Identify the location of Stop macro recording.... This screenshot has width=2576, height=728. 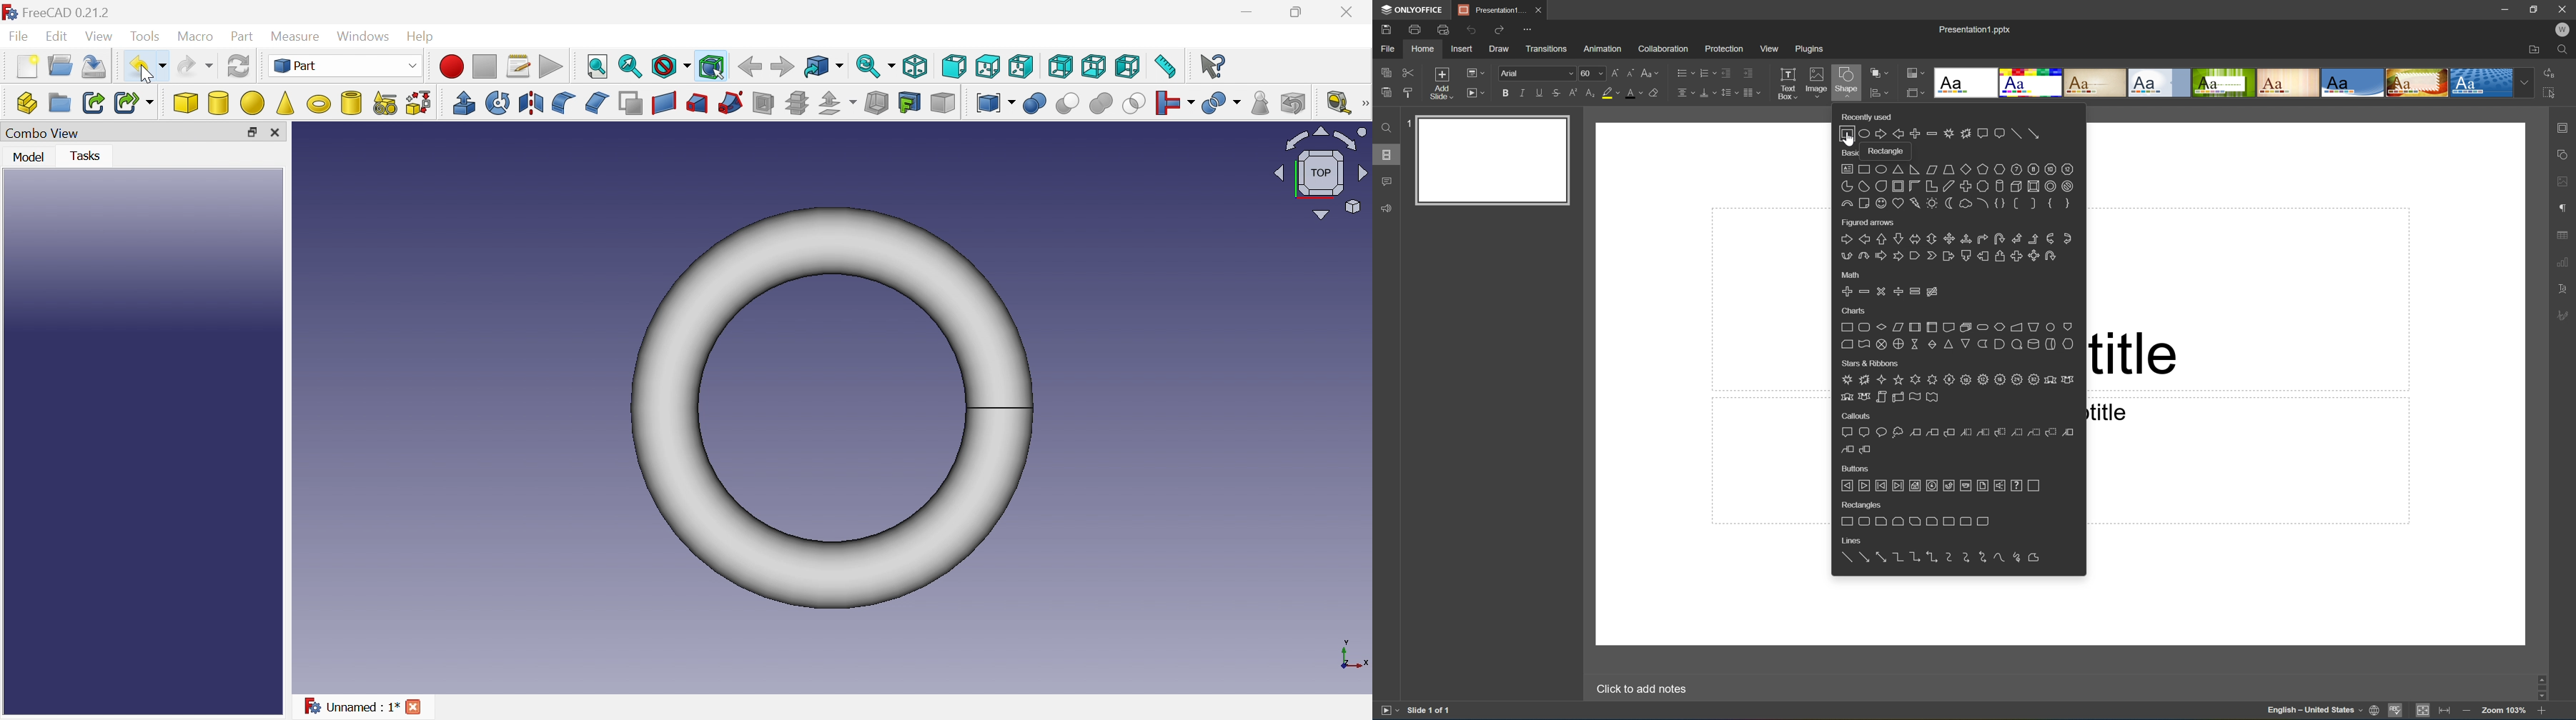
(485, 67).